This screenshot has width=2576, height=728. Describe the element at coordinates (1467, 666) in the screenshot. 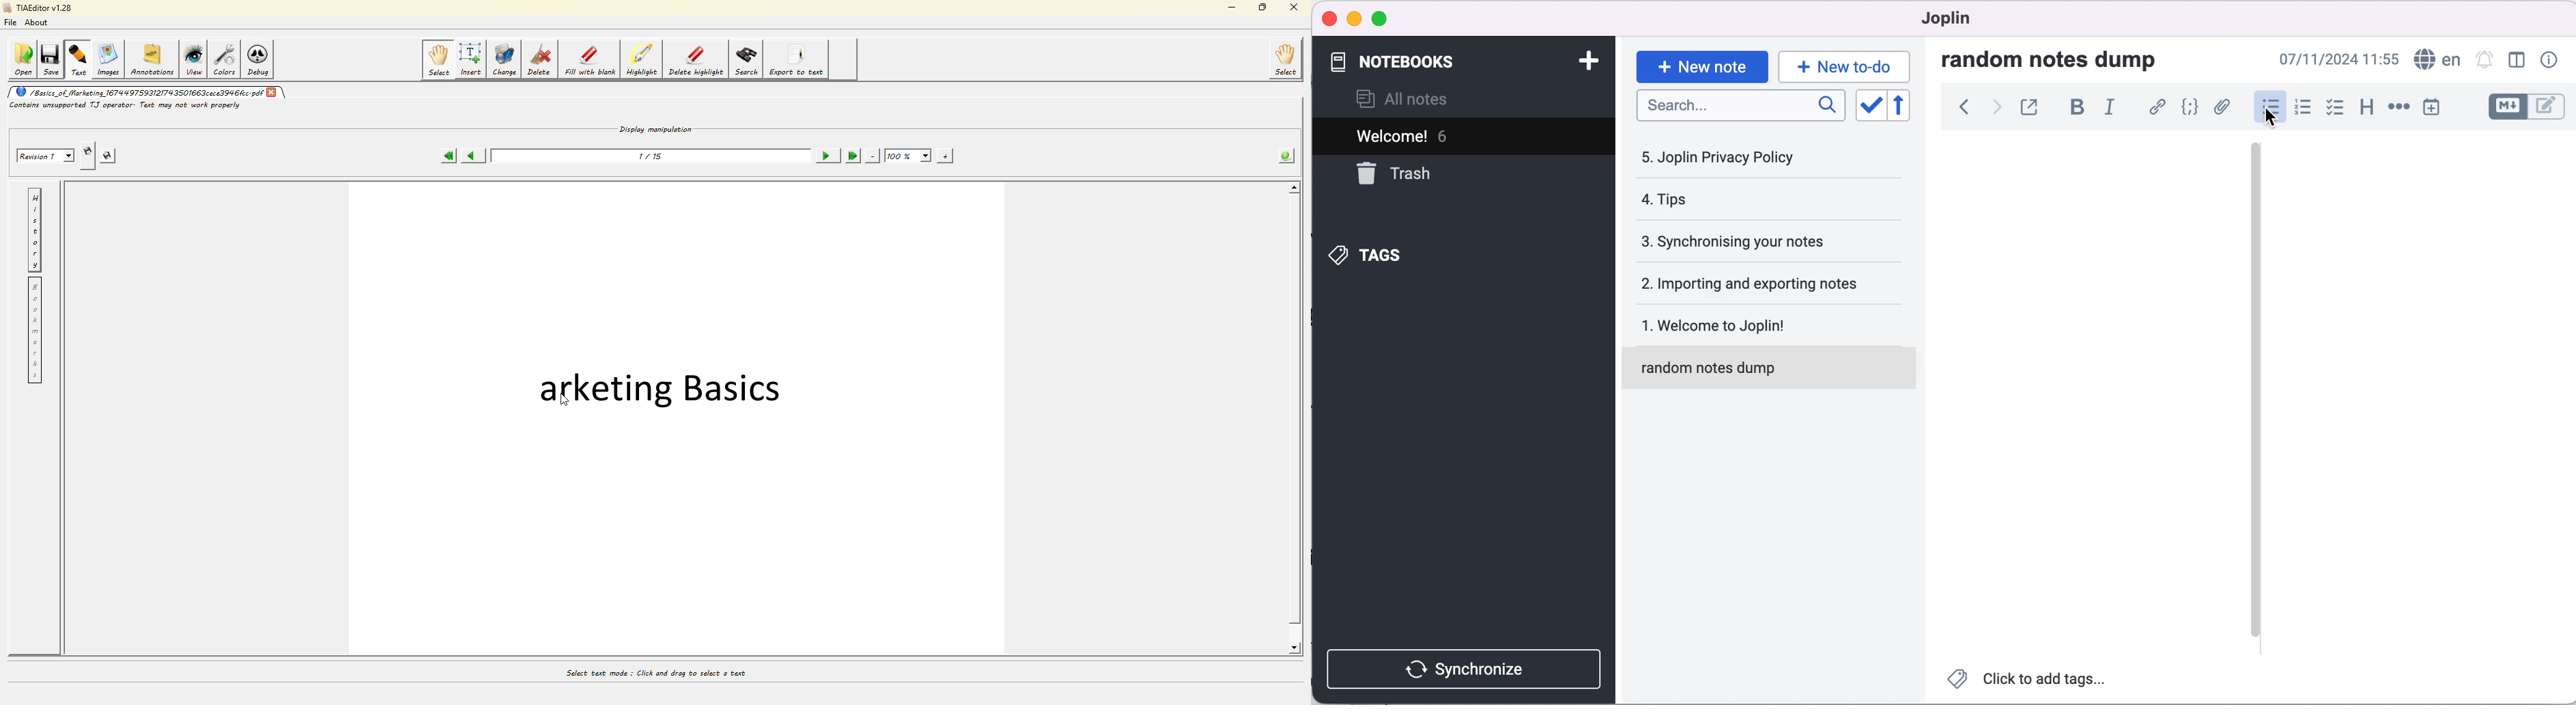

I see `synchronize` at that location.